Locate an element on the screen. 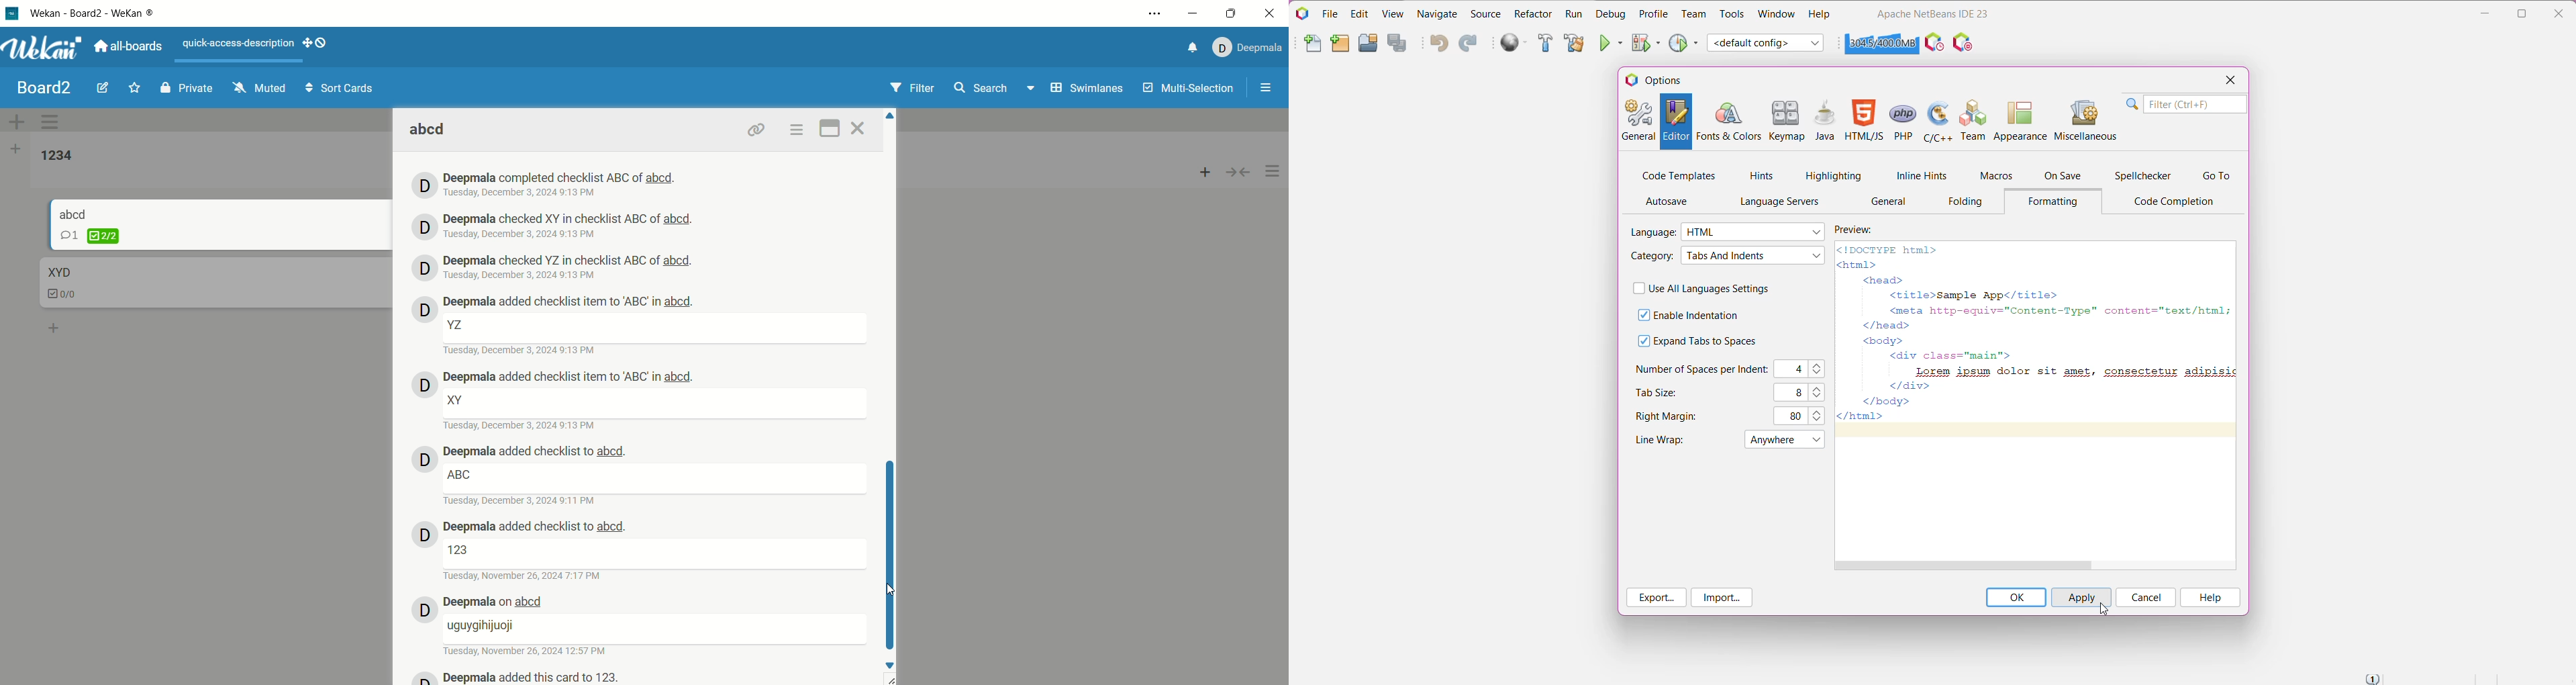 The image size is (2576, 700). add is located at coordinates (1205, 169).